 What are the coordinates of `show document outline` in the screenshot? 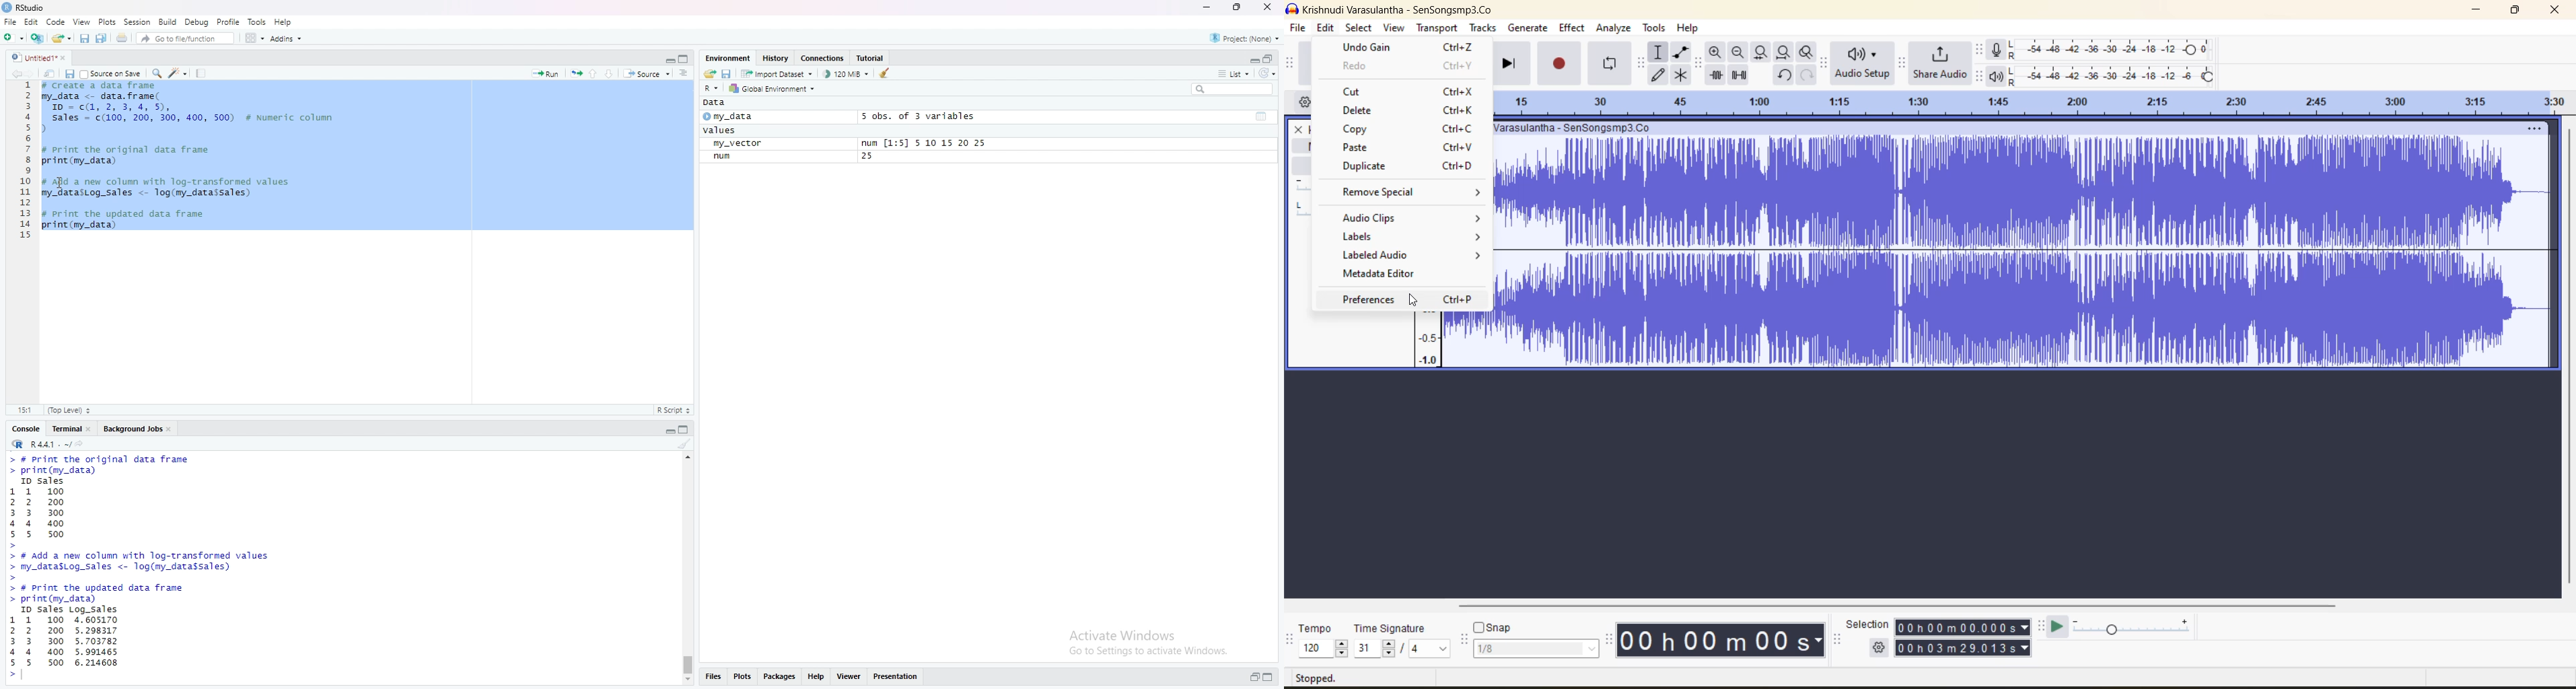 It's located at (685, 74).